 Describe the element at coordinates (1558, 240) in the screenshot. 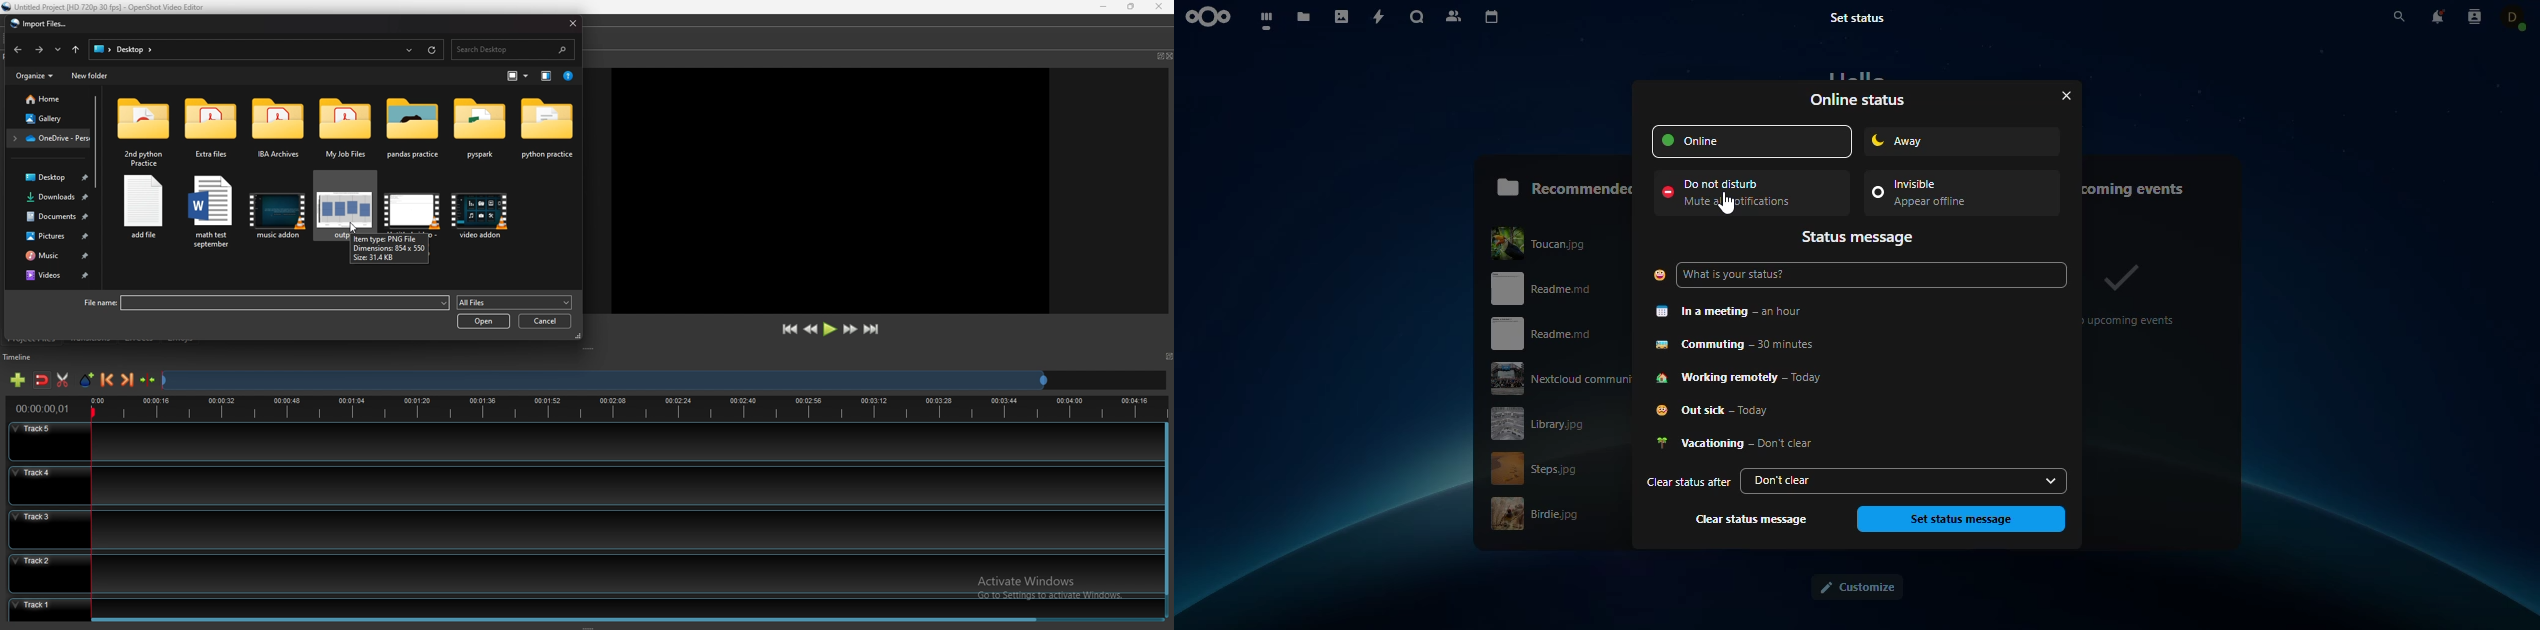

I see `Toucan.jpg` at that location.